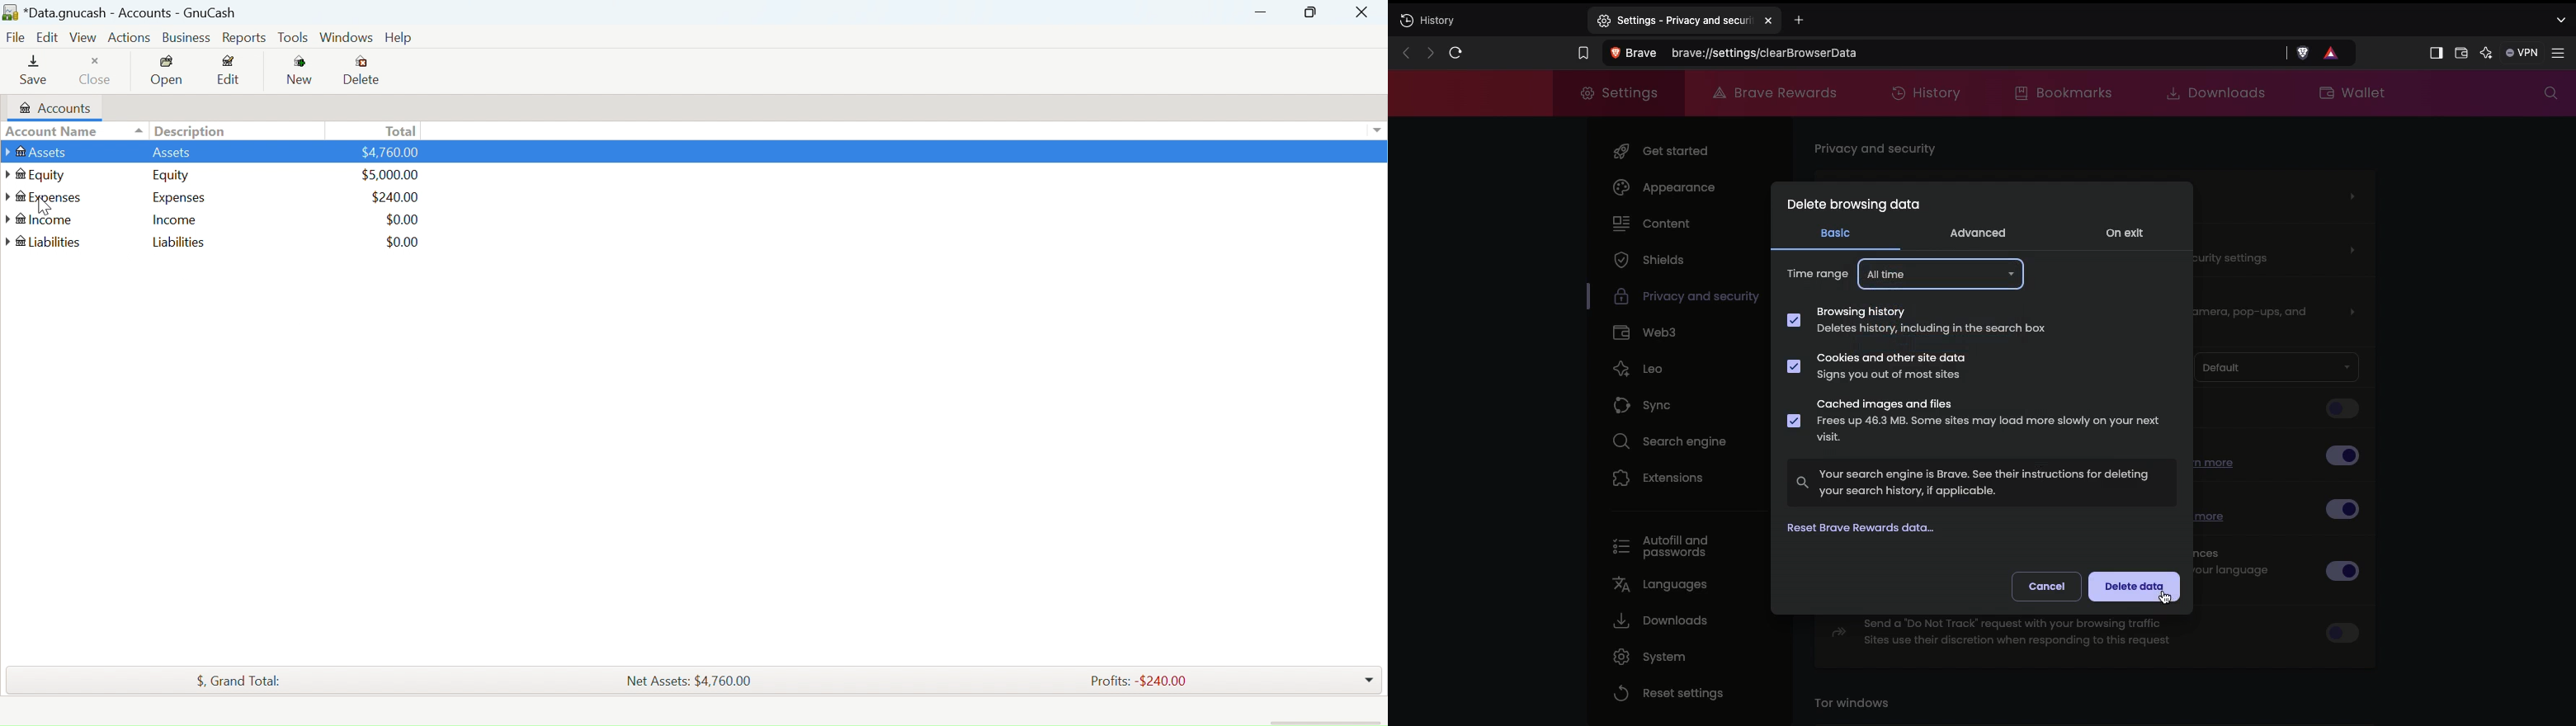 Image resolution: width=2576 pixels, height=728 pixels. Describe the element at coordinates (1659, 623) in the screenshot. I see `Downloads` at that location.